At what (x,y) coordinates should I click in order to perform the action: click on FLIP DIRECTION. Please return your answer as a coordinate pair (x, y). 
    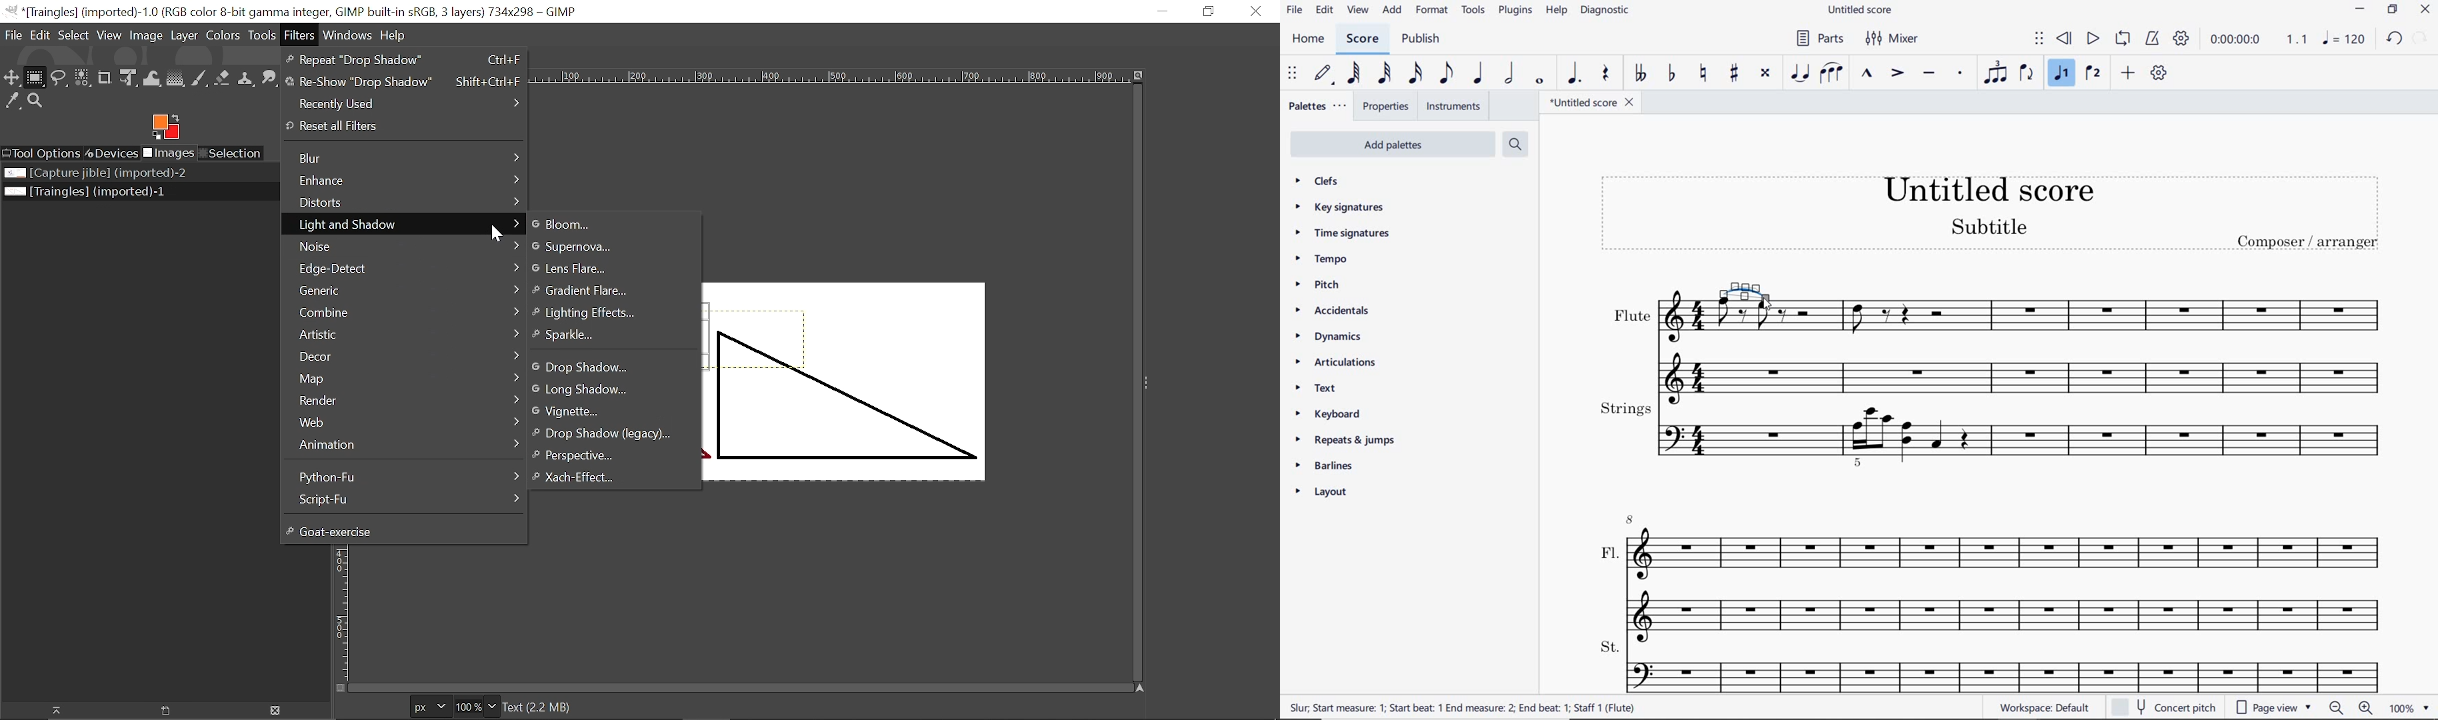
    Looking at the image, I should click on (2029, 77).